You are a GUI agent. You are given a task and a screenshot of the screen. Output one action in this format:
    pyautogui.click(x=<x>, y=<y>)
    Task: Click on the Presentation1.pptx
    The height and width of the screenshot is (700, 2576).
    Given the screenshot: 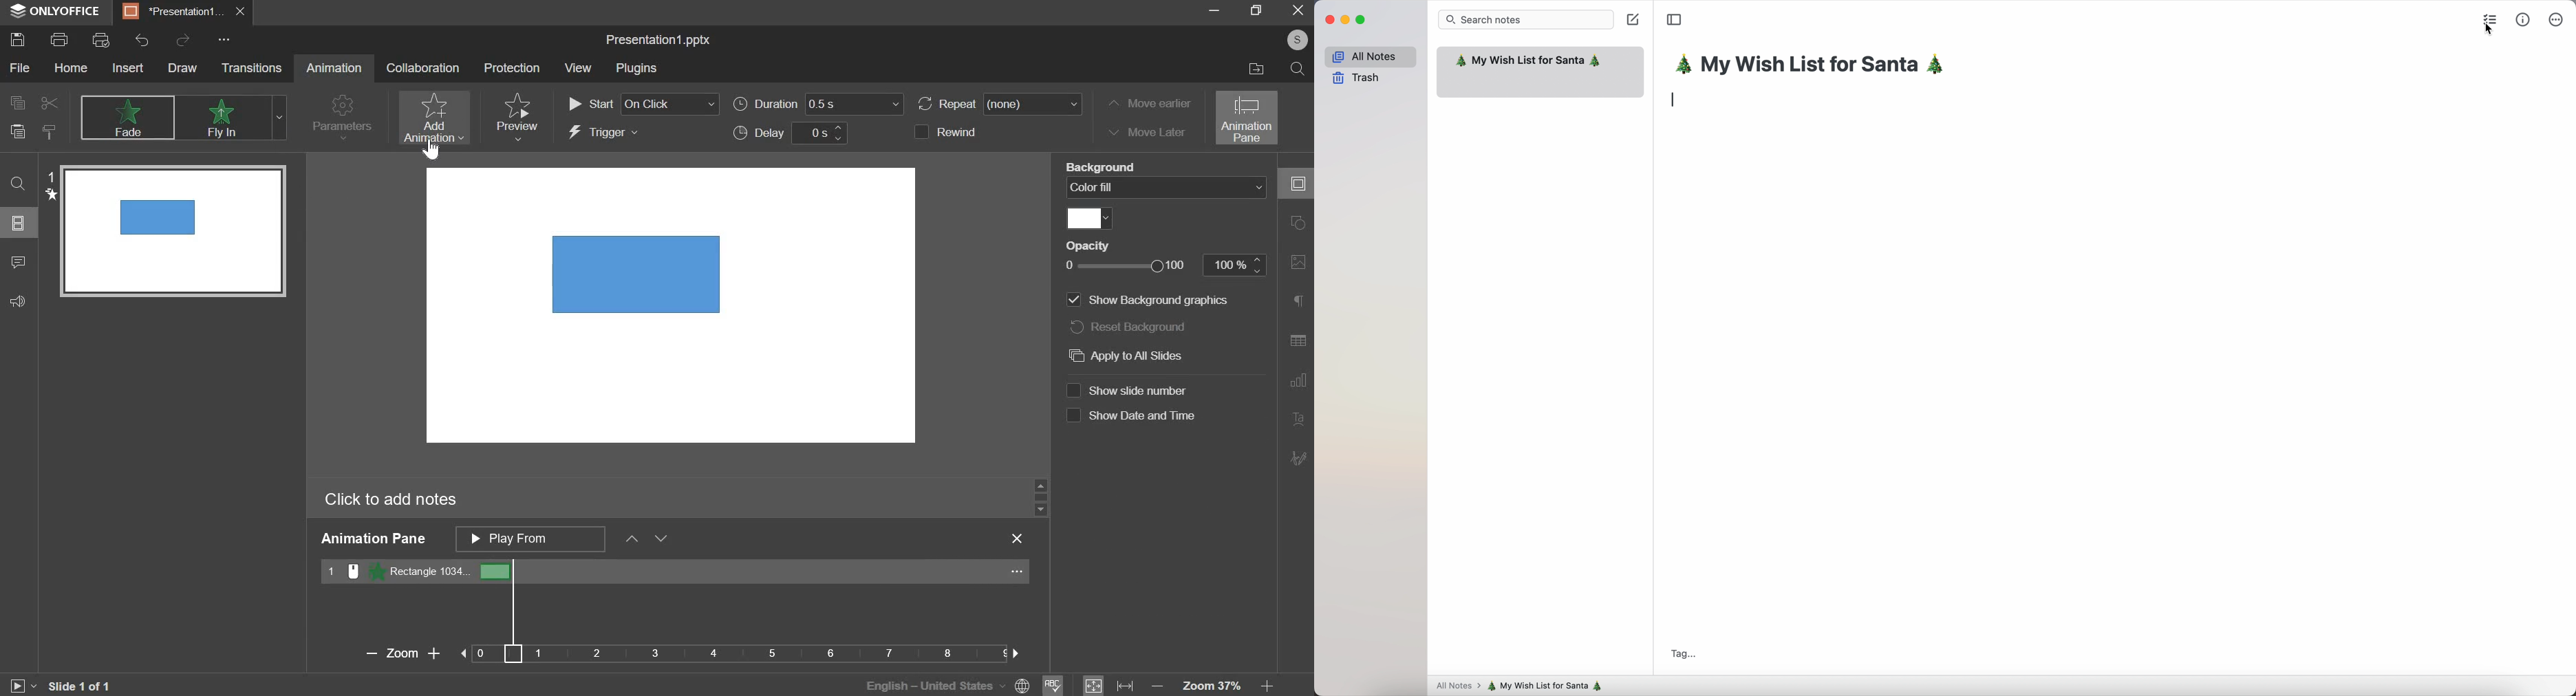 What is the action you would take?
    pyautogui.click(x=661, y=39)
    